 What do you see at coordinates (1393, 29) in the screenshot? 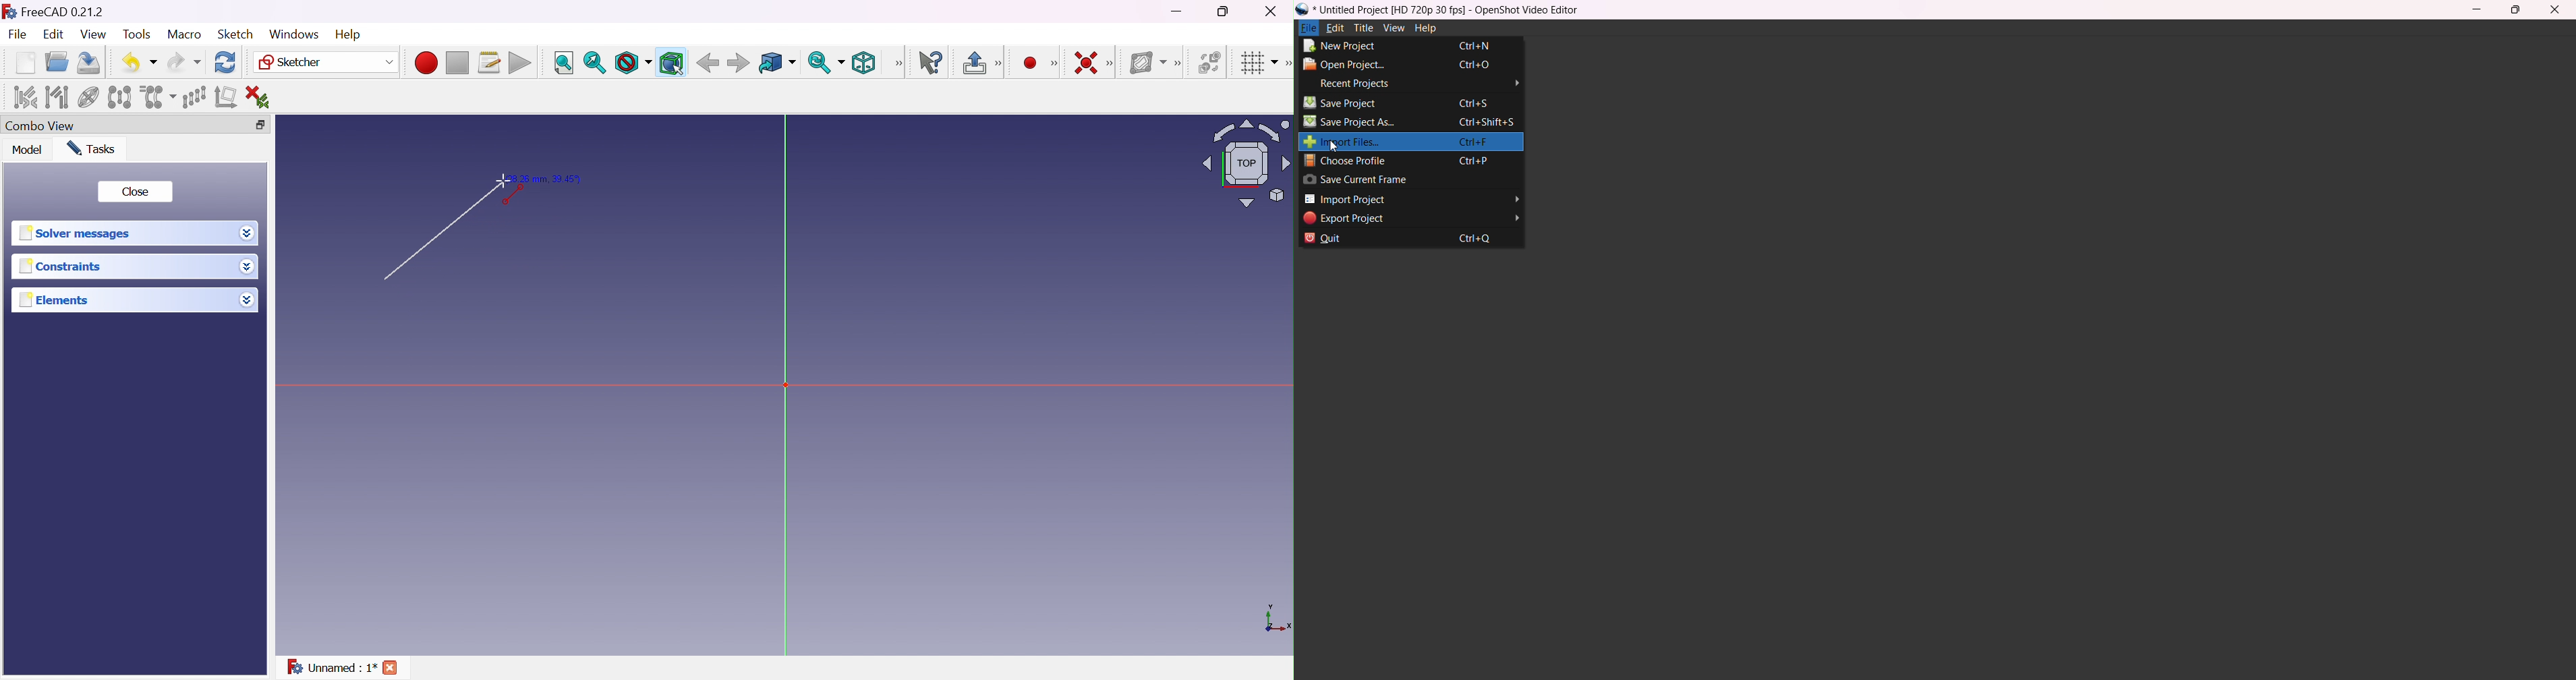
I see `view` at bounding box center [1393, 29].